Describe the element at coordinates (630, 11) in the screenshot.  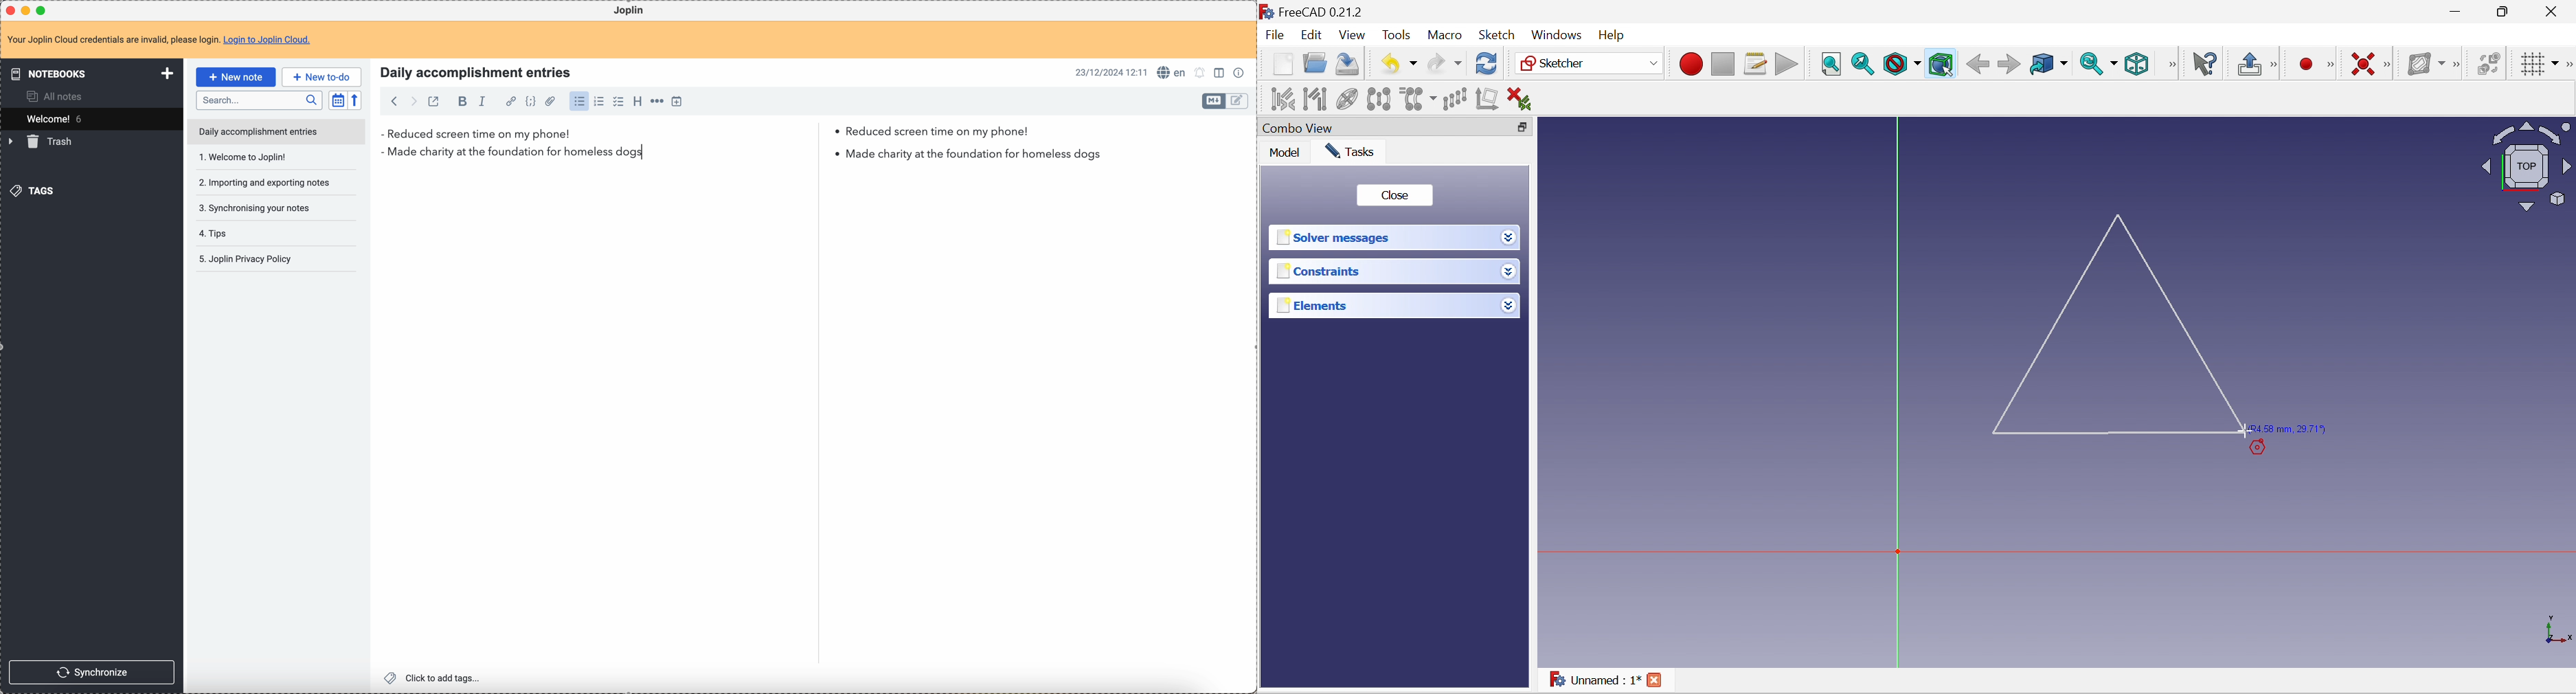
I see `Joplin` at that location.